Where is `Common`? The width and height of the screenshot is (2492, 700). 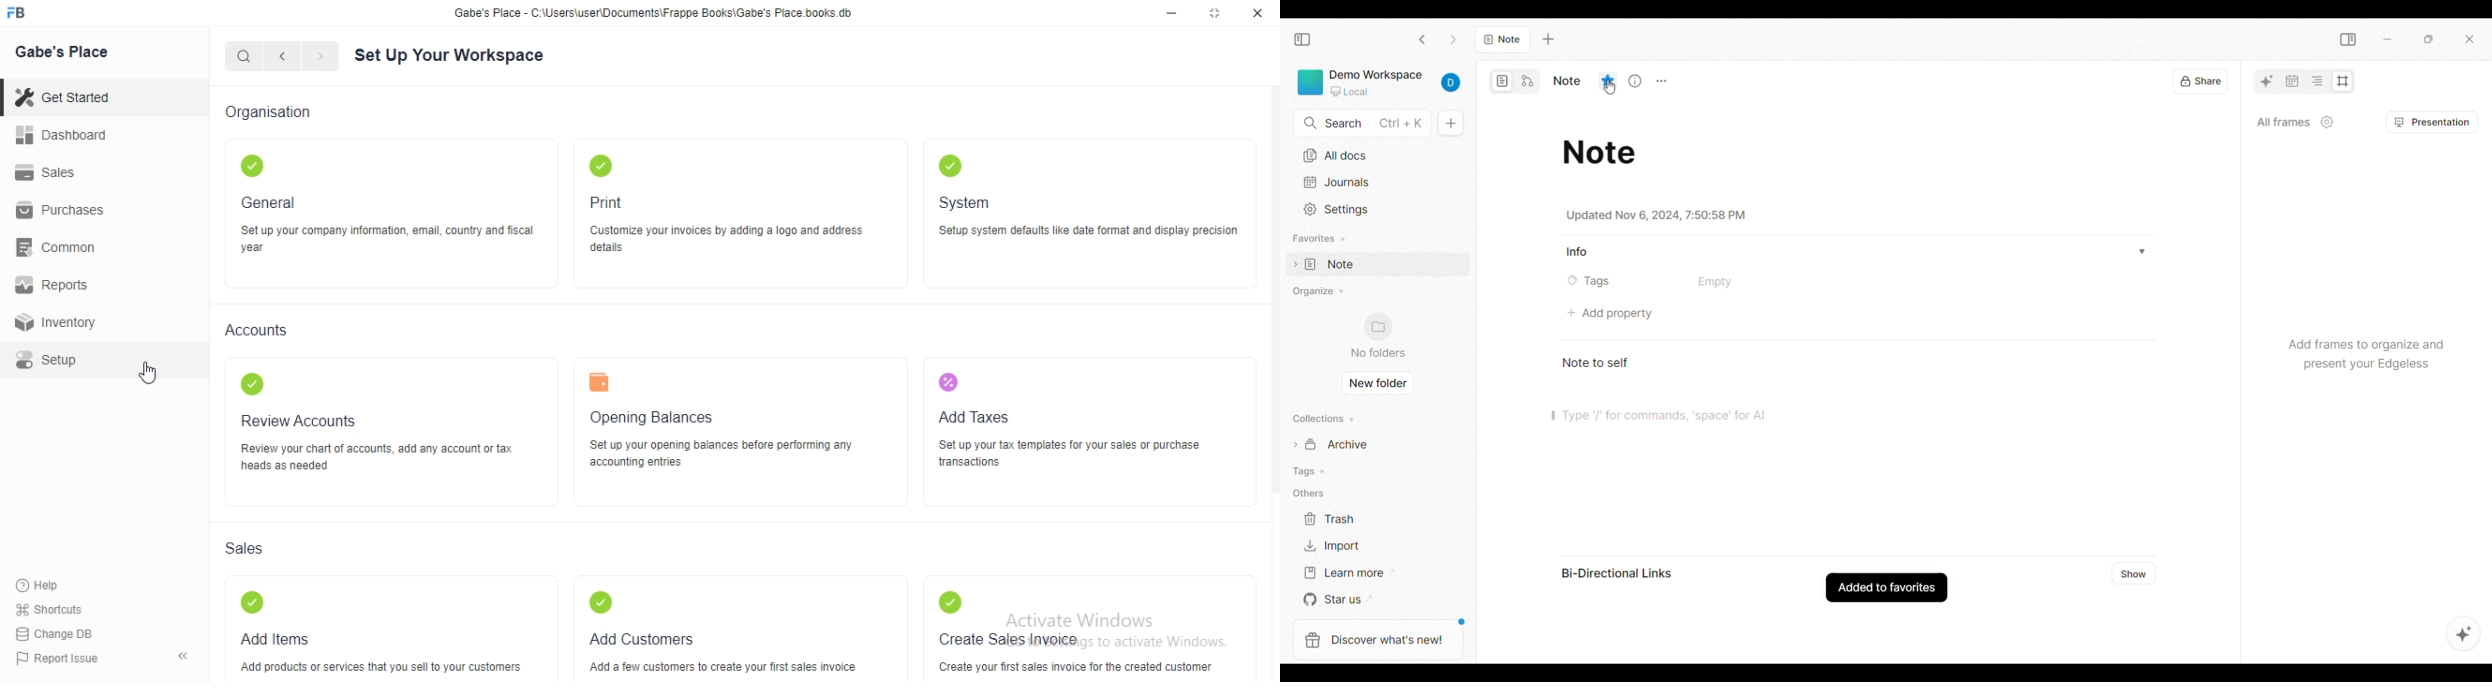
Common is located at coordinates (62, 250).